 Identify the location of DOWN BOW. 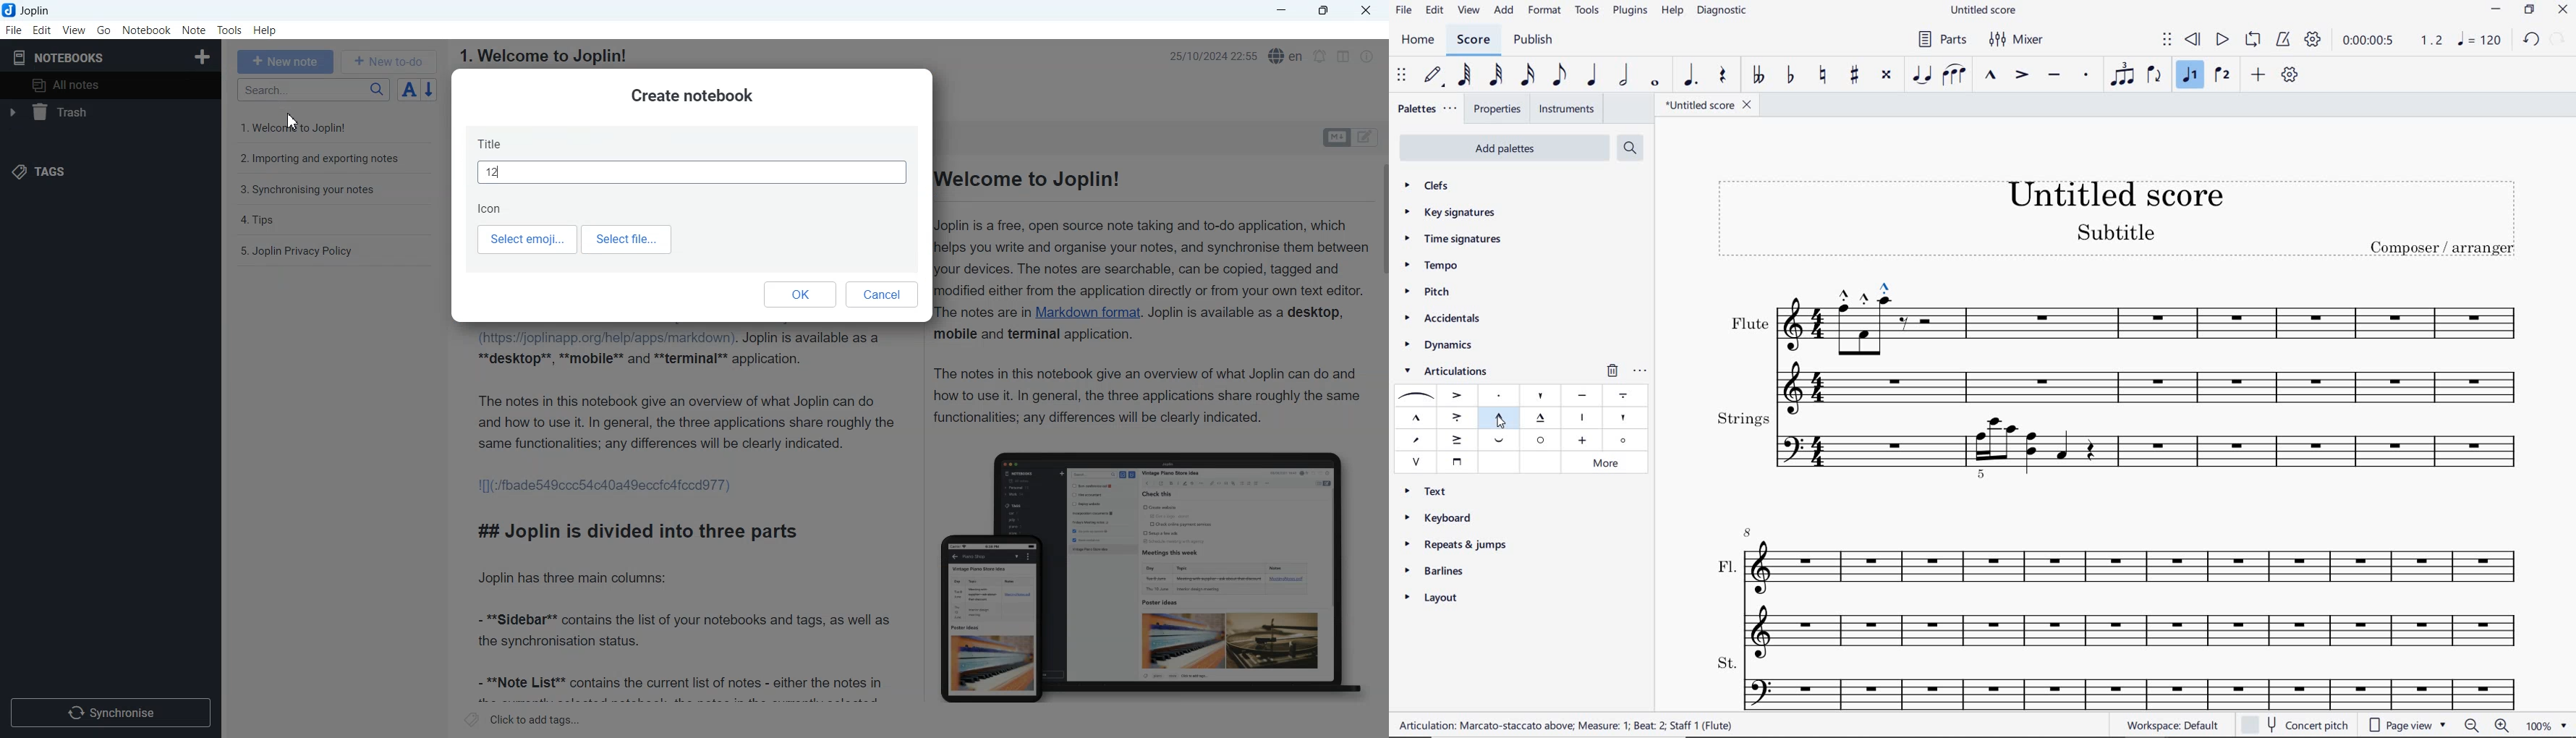
(1455, 461).